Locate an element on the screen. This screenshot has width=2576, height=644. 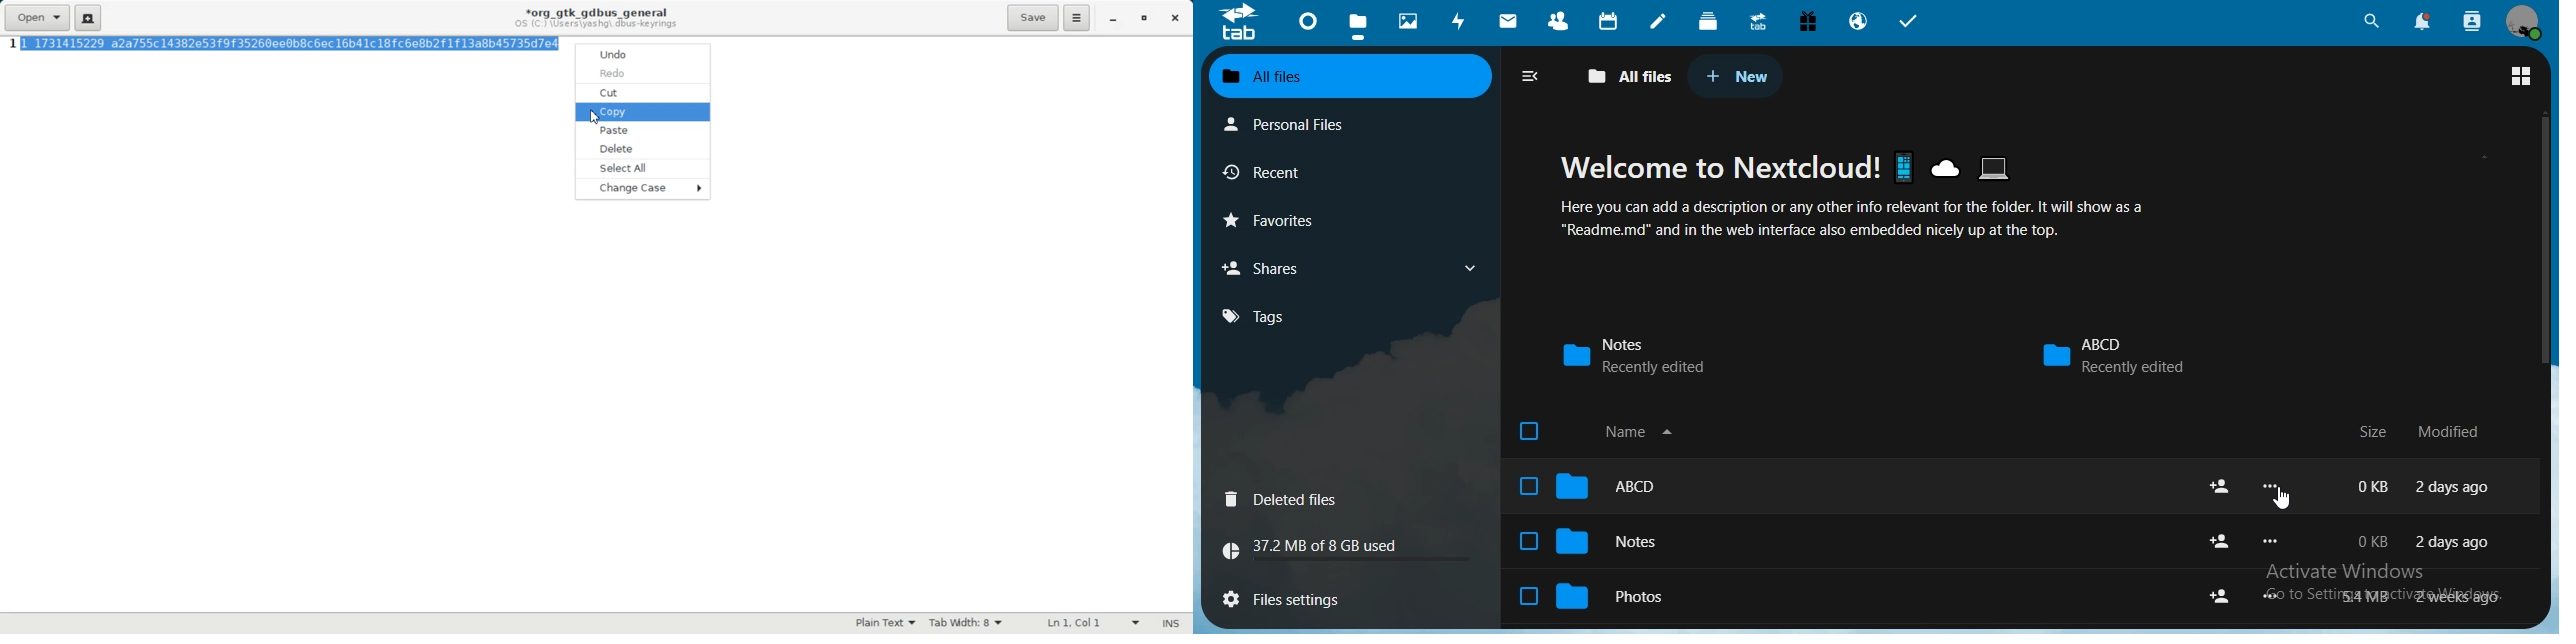
Mouse Cursor is located at coordinates (2283, 504).